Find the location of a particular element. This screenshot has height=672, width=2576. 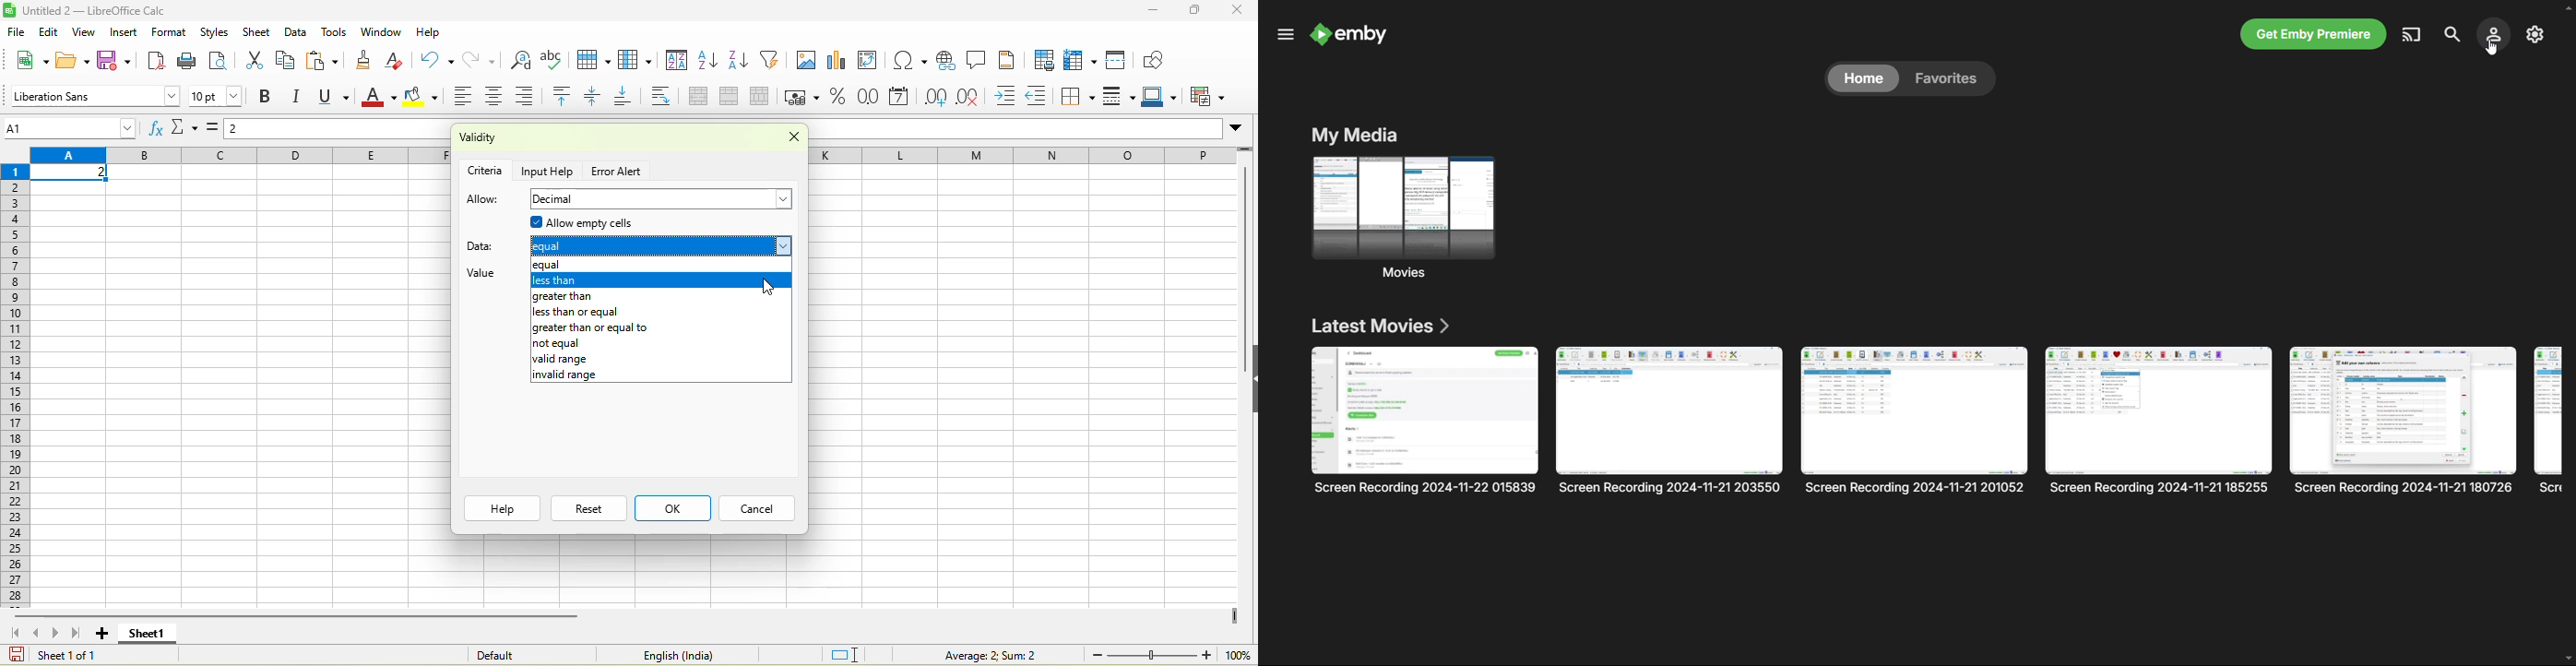

input help is located at coordinates (550, 170).